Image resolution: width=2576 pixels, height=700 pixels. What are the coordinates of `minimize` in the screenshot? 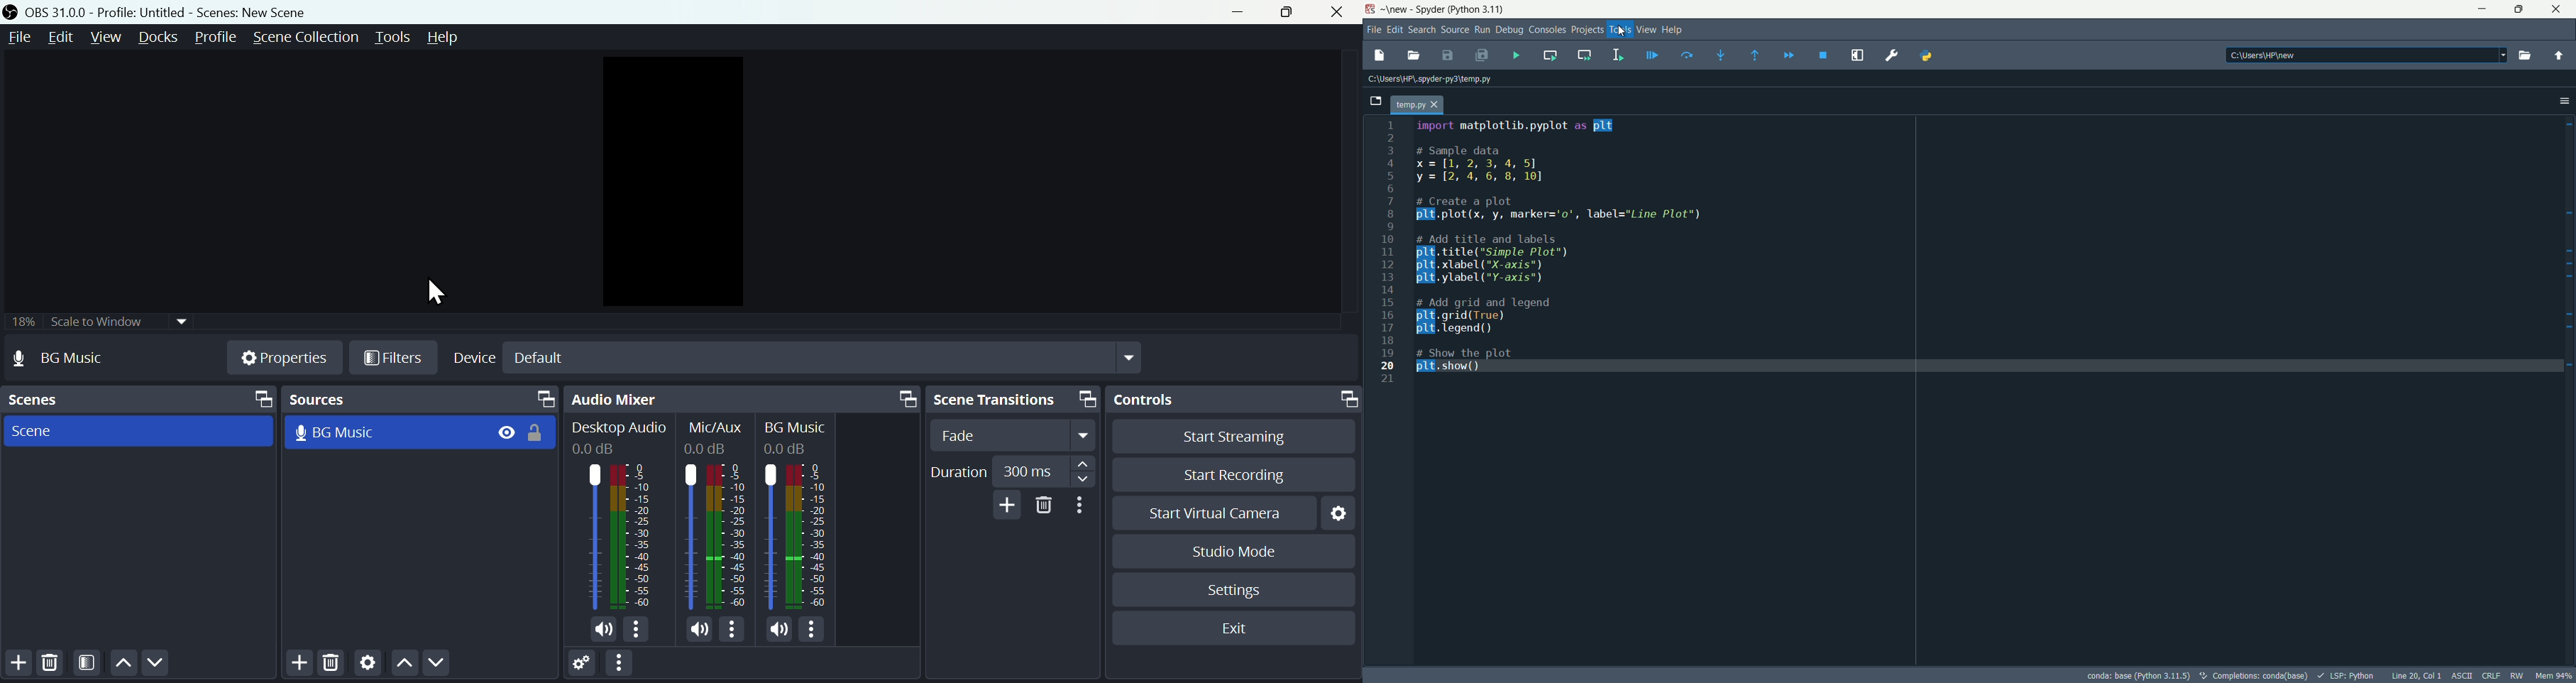 It's located at (2483, 9).